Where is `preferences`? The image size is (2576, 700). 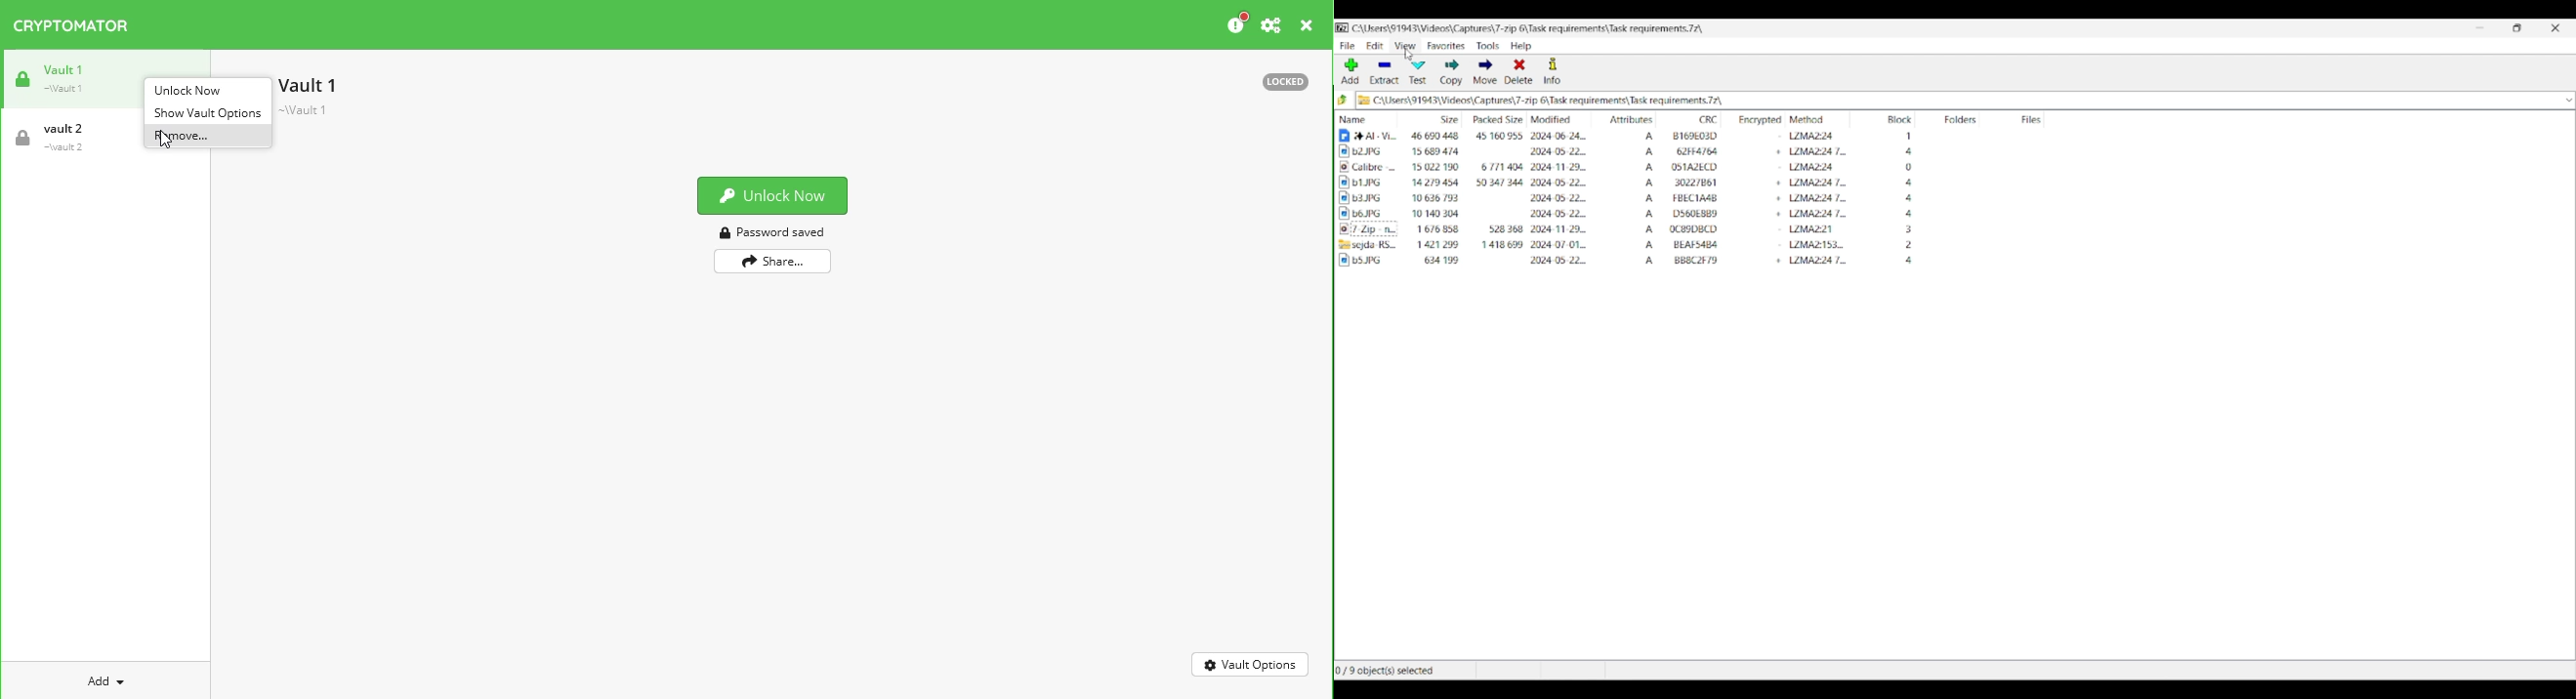
preferences is located at coordinates (1271, 25).